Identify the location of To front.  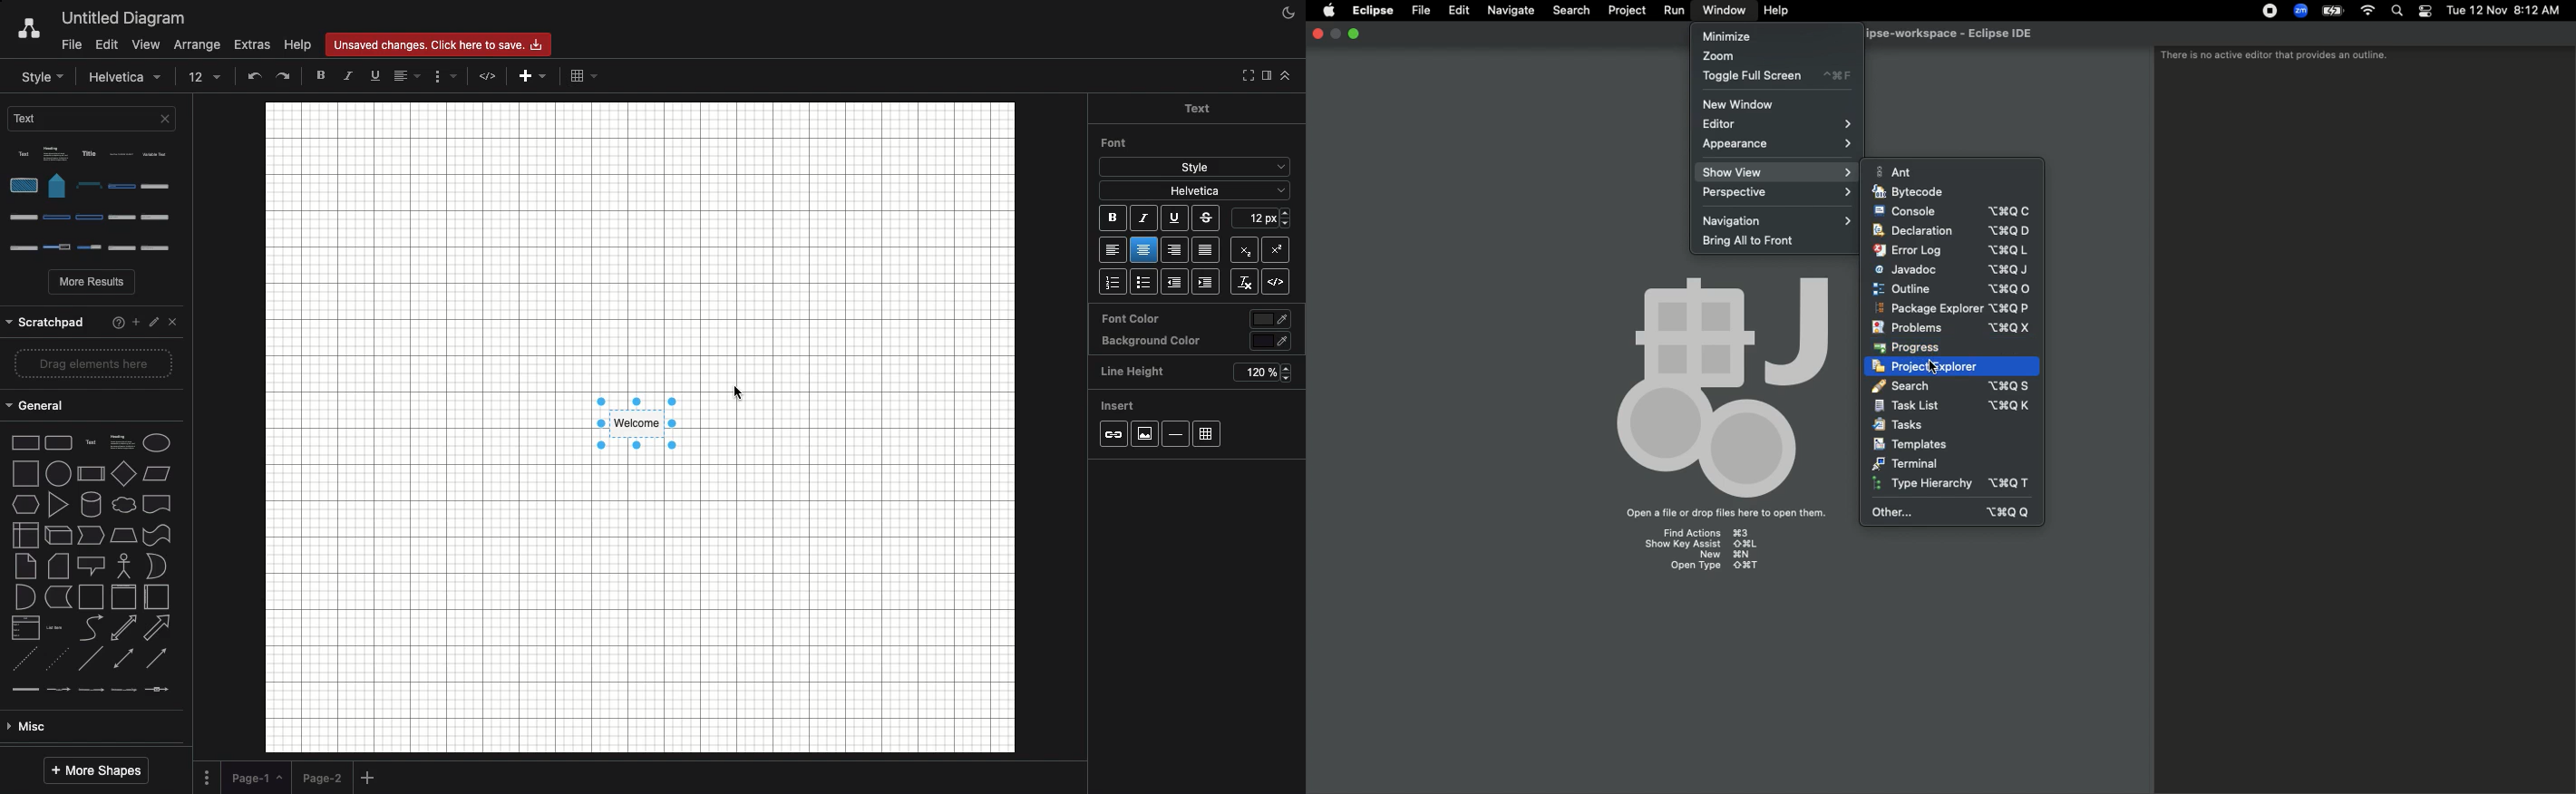
(322, 79).